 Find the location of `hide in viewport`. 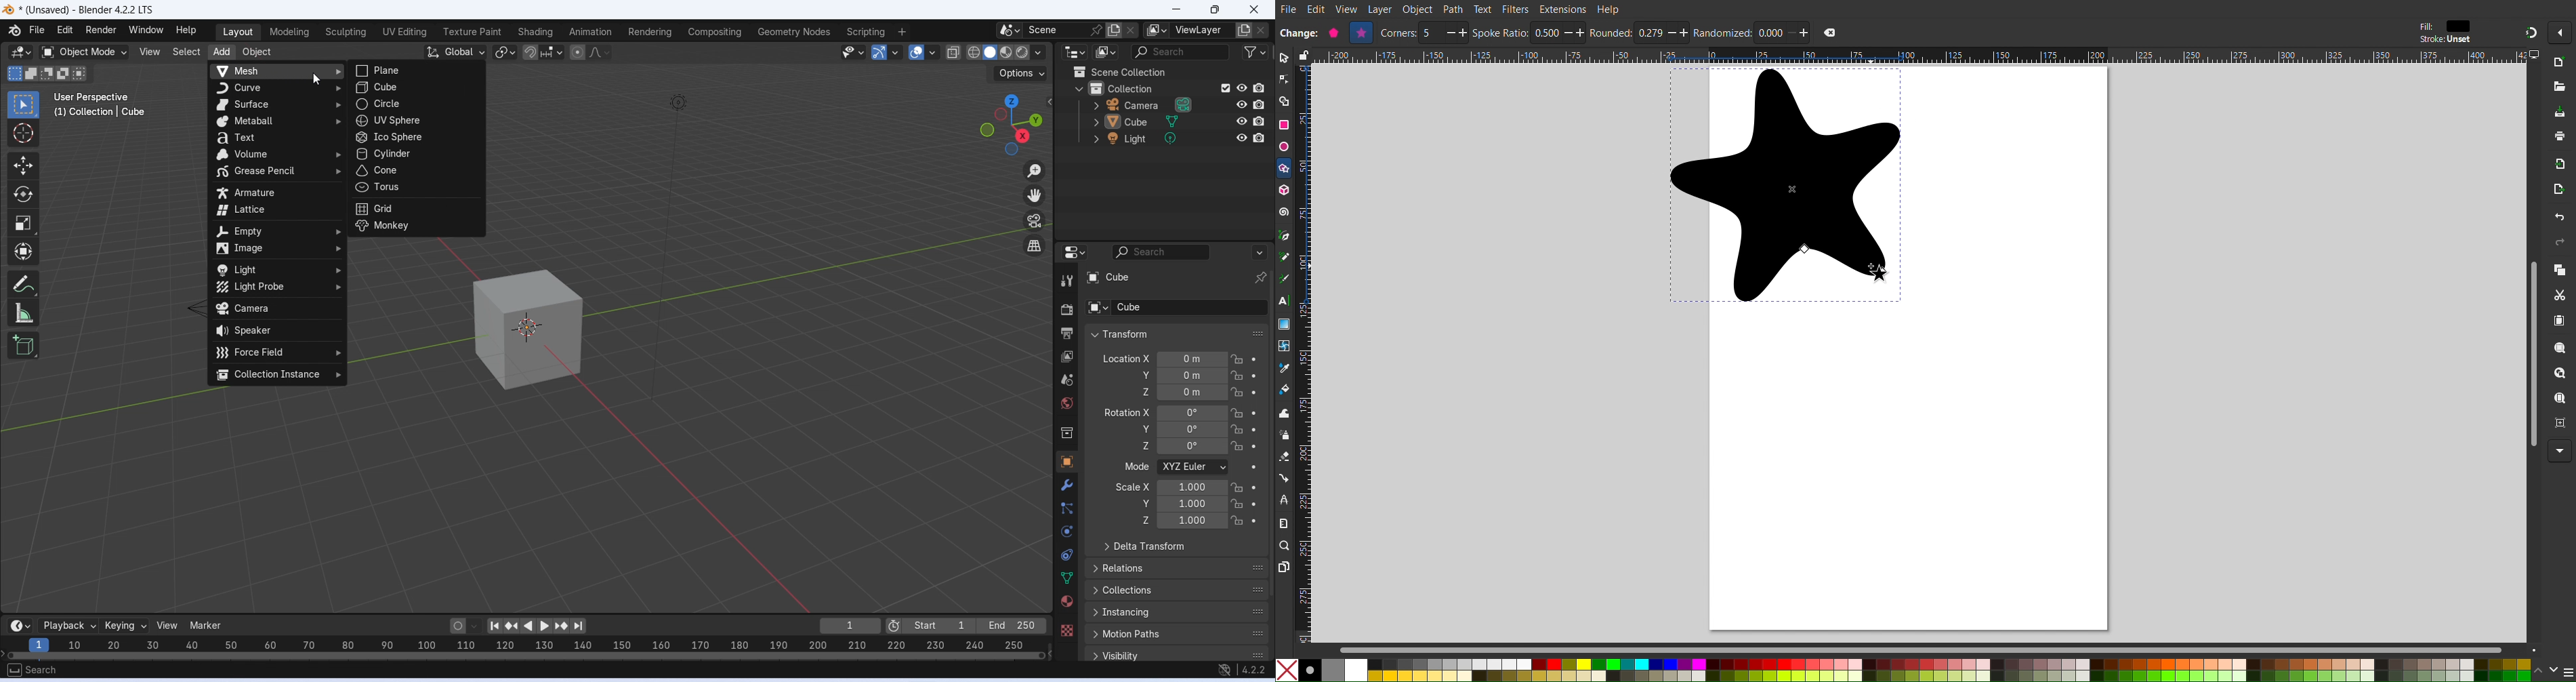

hide in viewport is located at coordinates (1242, 138).